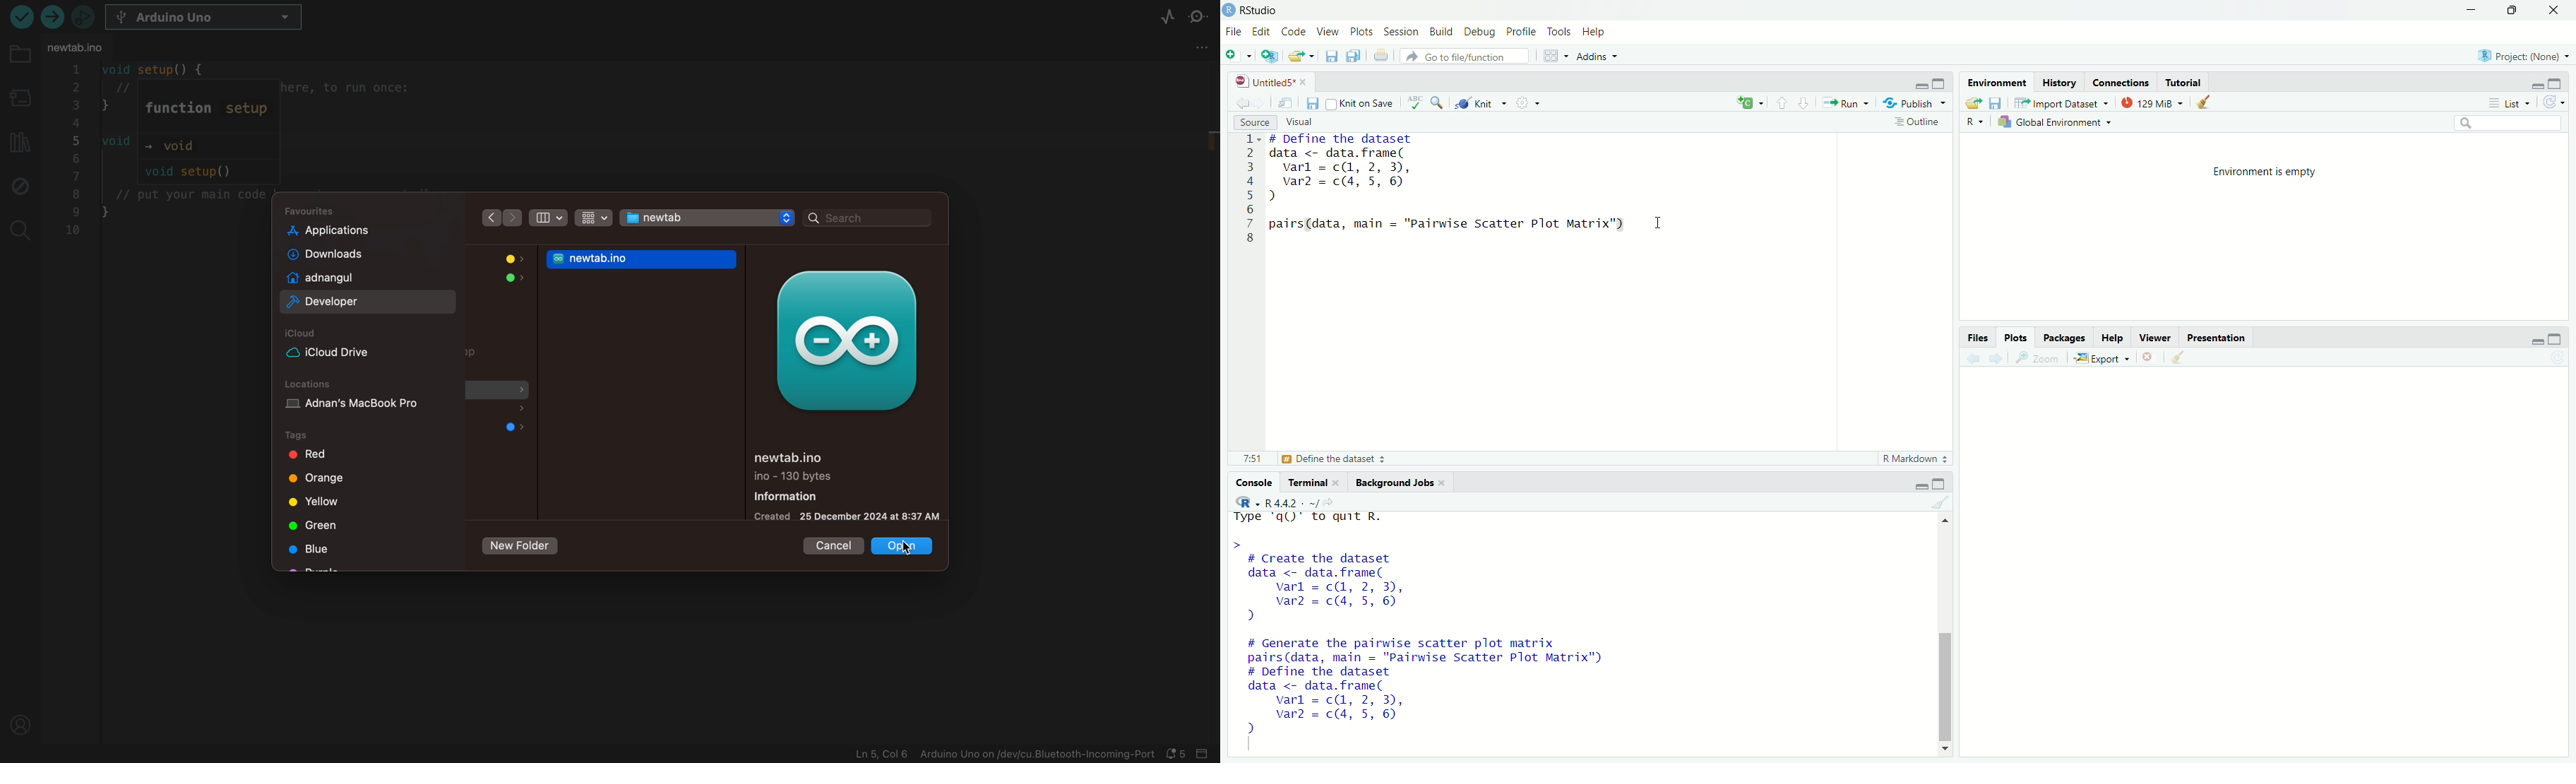 This screenshot has width=2576, height=784. Describe the element at coordinates (1262, 30) in the screenshot. I see `Edit` at that location.